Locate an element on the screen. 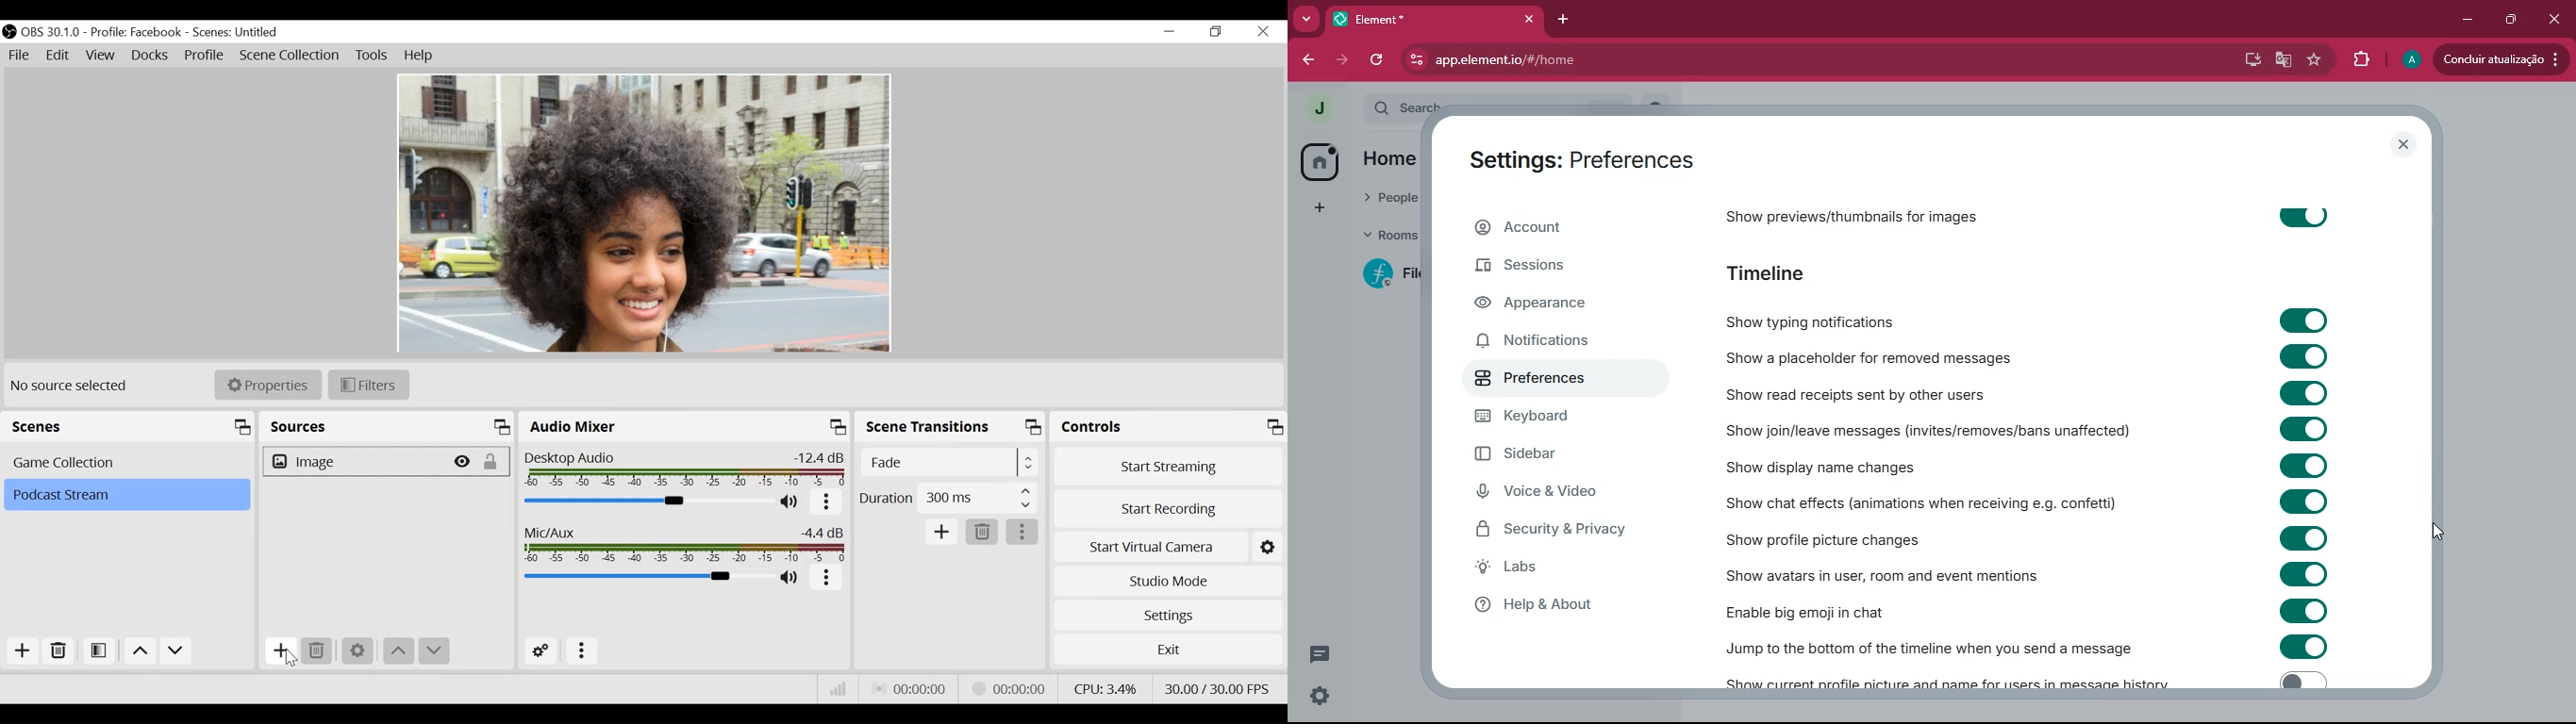 The height and width of the screenshot is (728, 2576). more options is located at coordinates (1024, 533).